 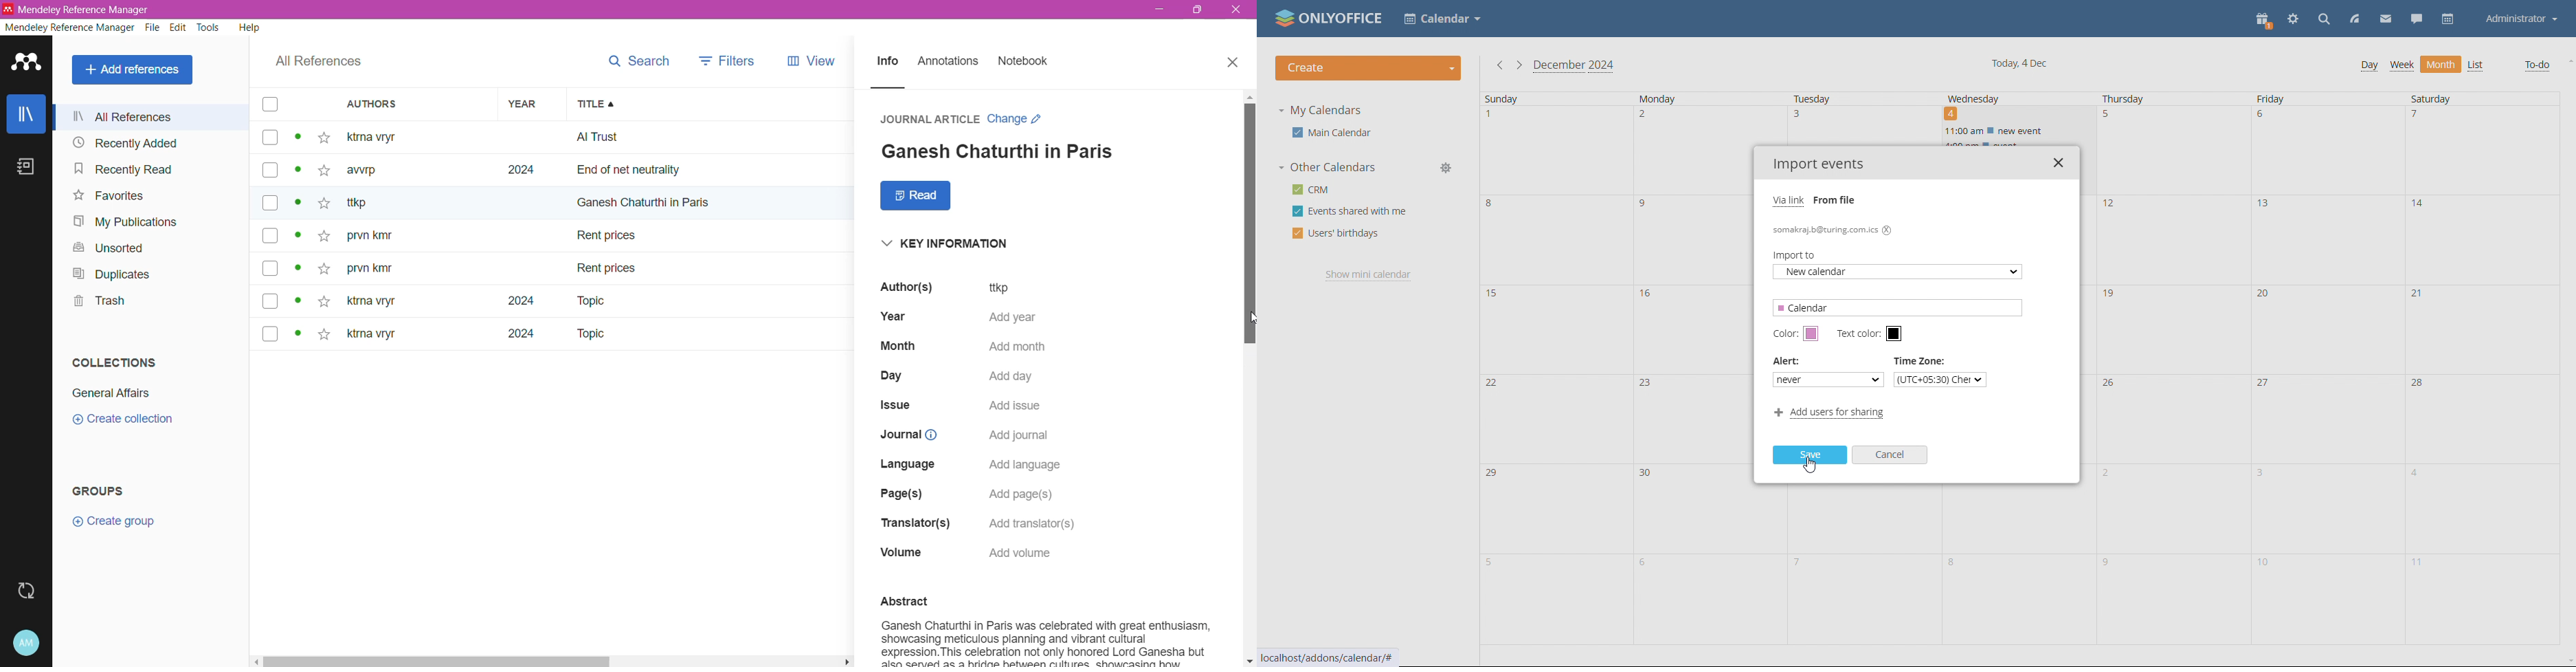 What do you see at coordinates (1249, 378) in the screenshot?
I see `Vertical Scroll Bar` at bounding box center [1249, 378].